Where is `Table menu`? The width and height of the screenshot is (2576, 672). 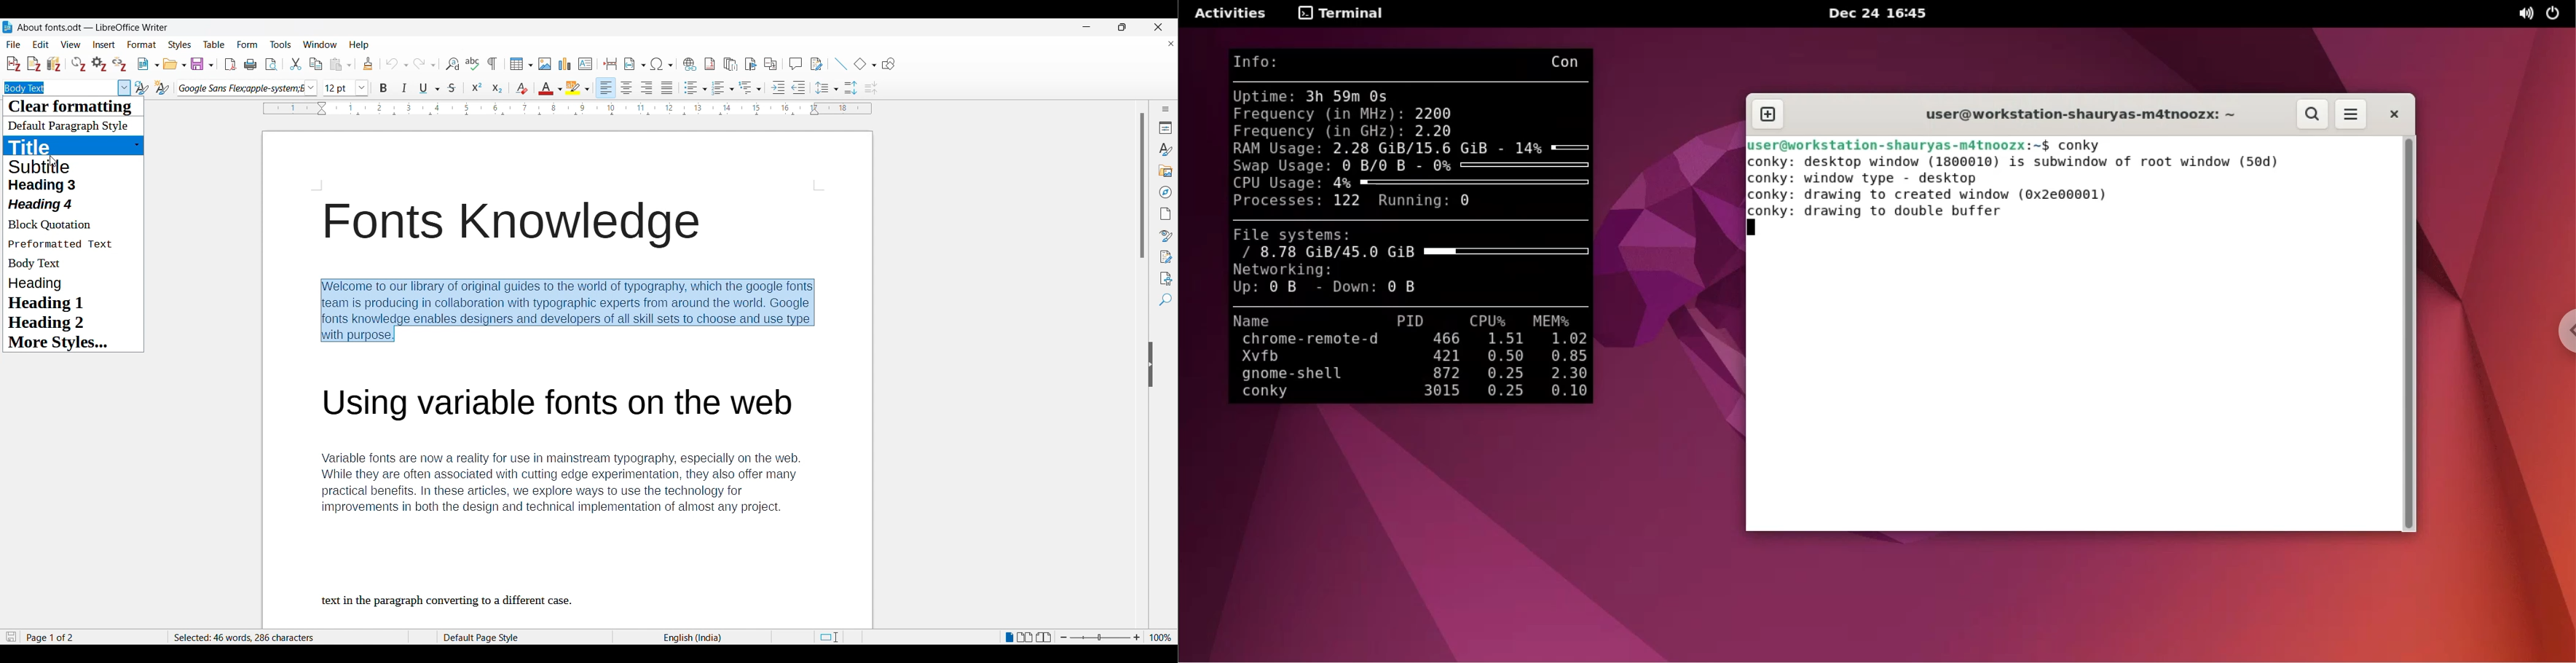 Table menu is located at coordinates (214, 44).